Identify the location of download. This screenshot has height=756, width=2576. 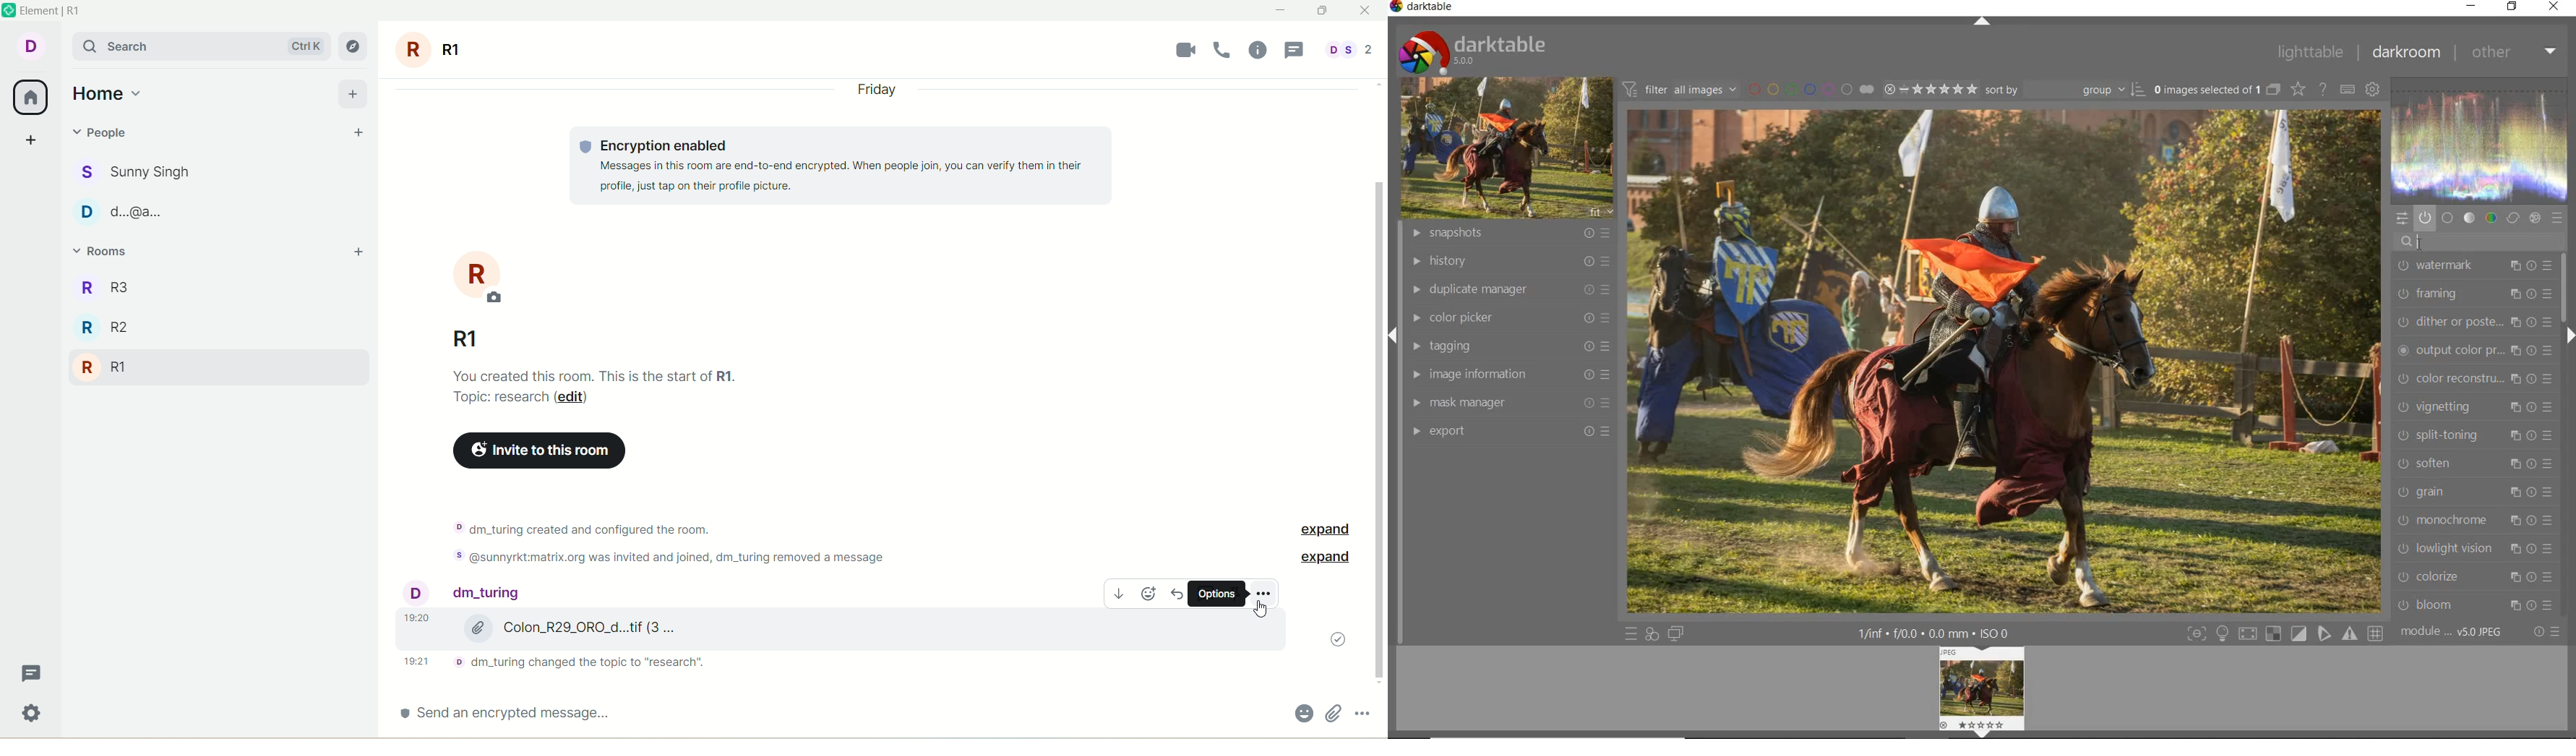
(1111, 591).